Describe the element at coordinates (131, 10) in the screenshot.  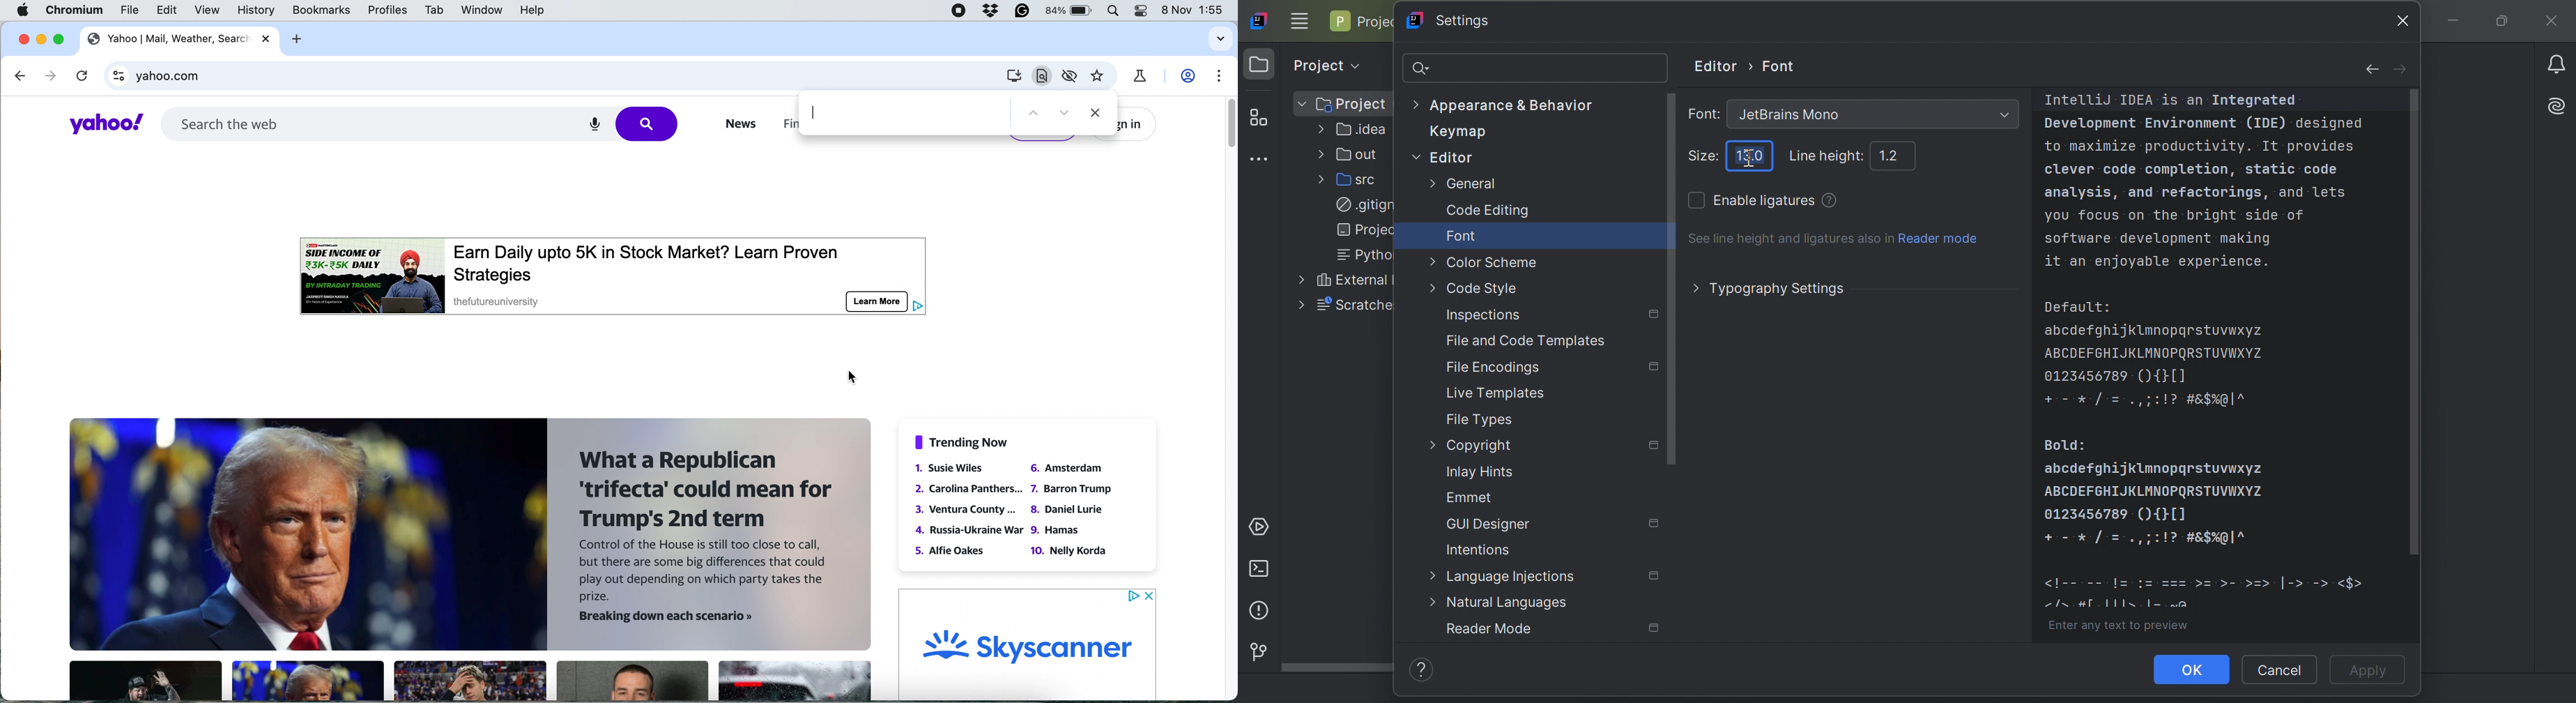
I see `file` at that location.